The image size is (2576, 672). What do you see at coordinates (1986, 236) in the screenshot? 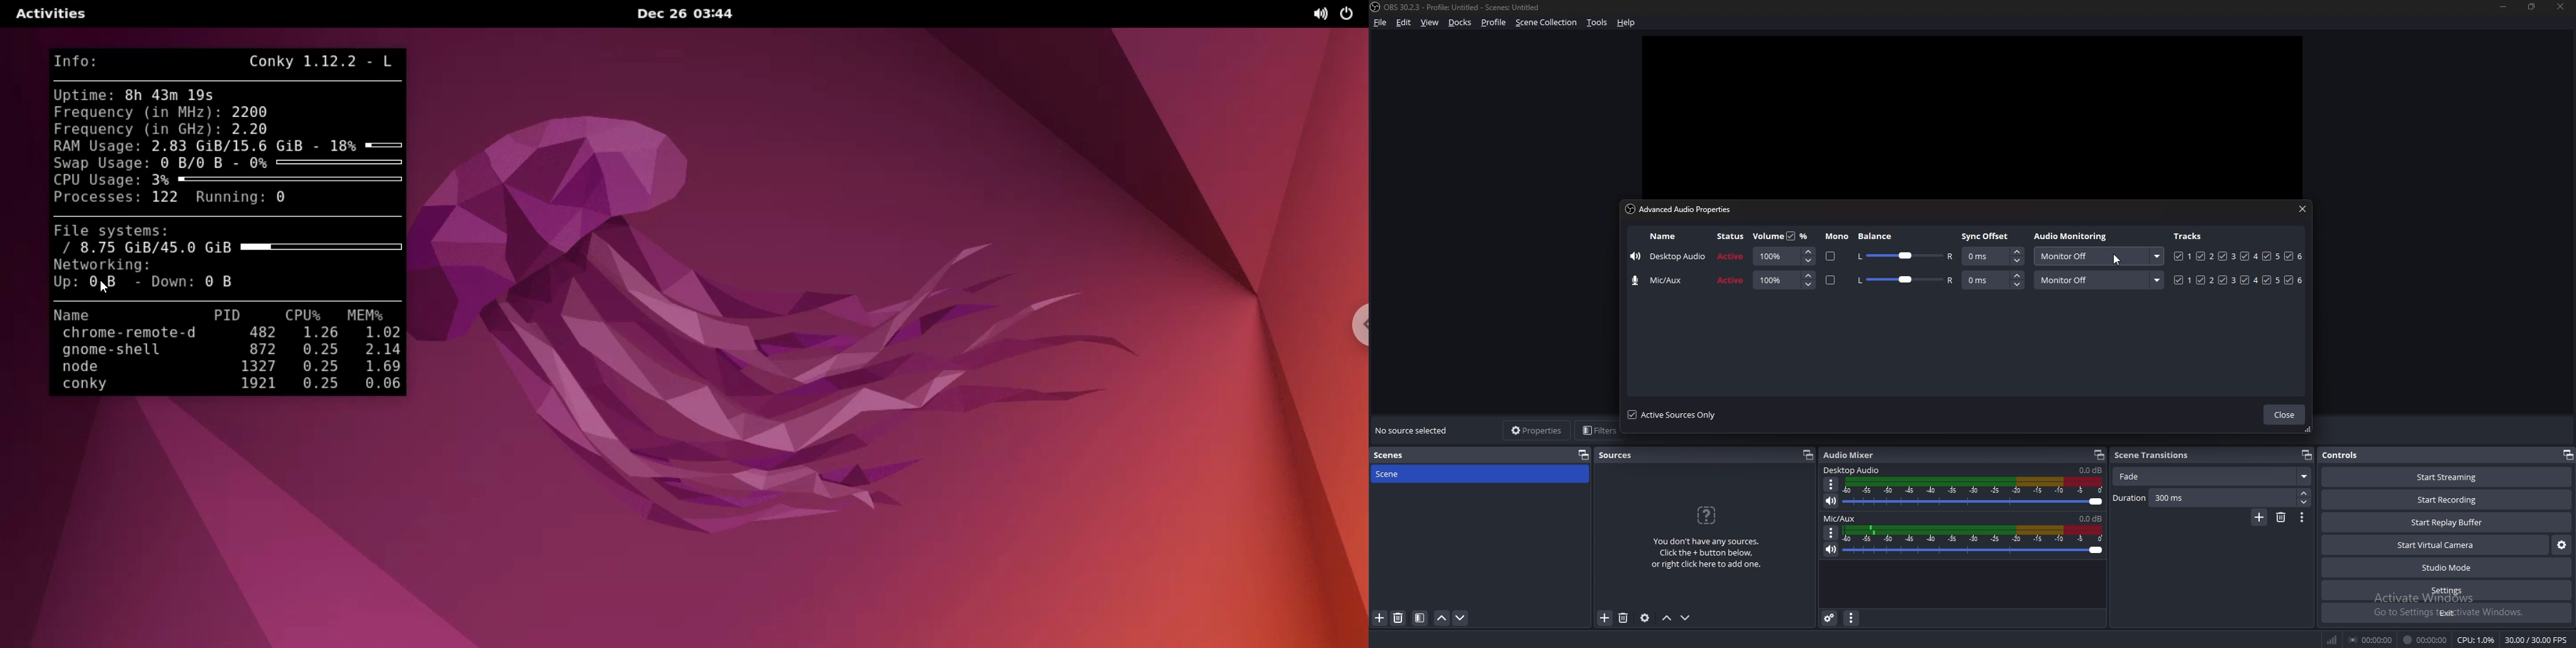
I see `sync offset` at bounding box center [1986, 236].